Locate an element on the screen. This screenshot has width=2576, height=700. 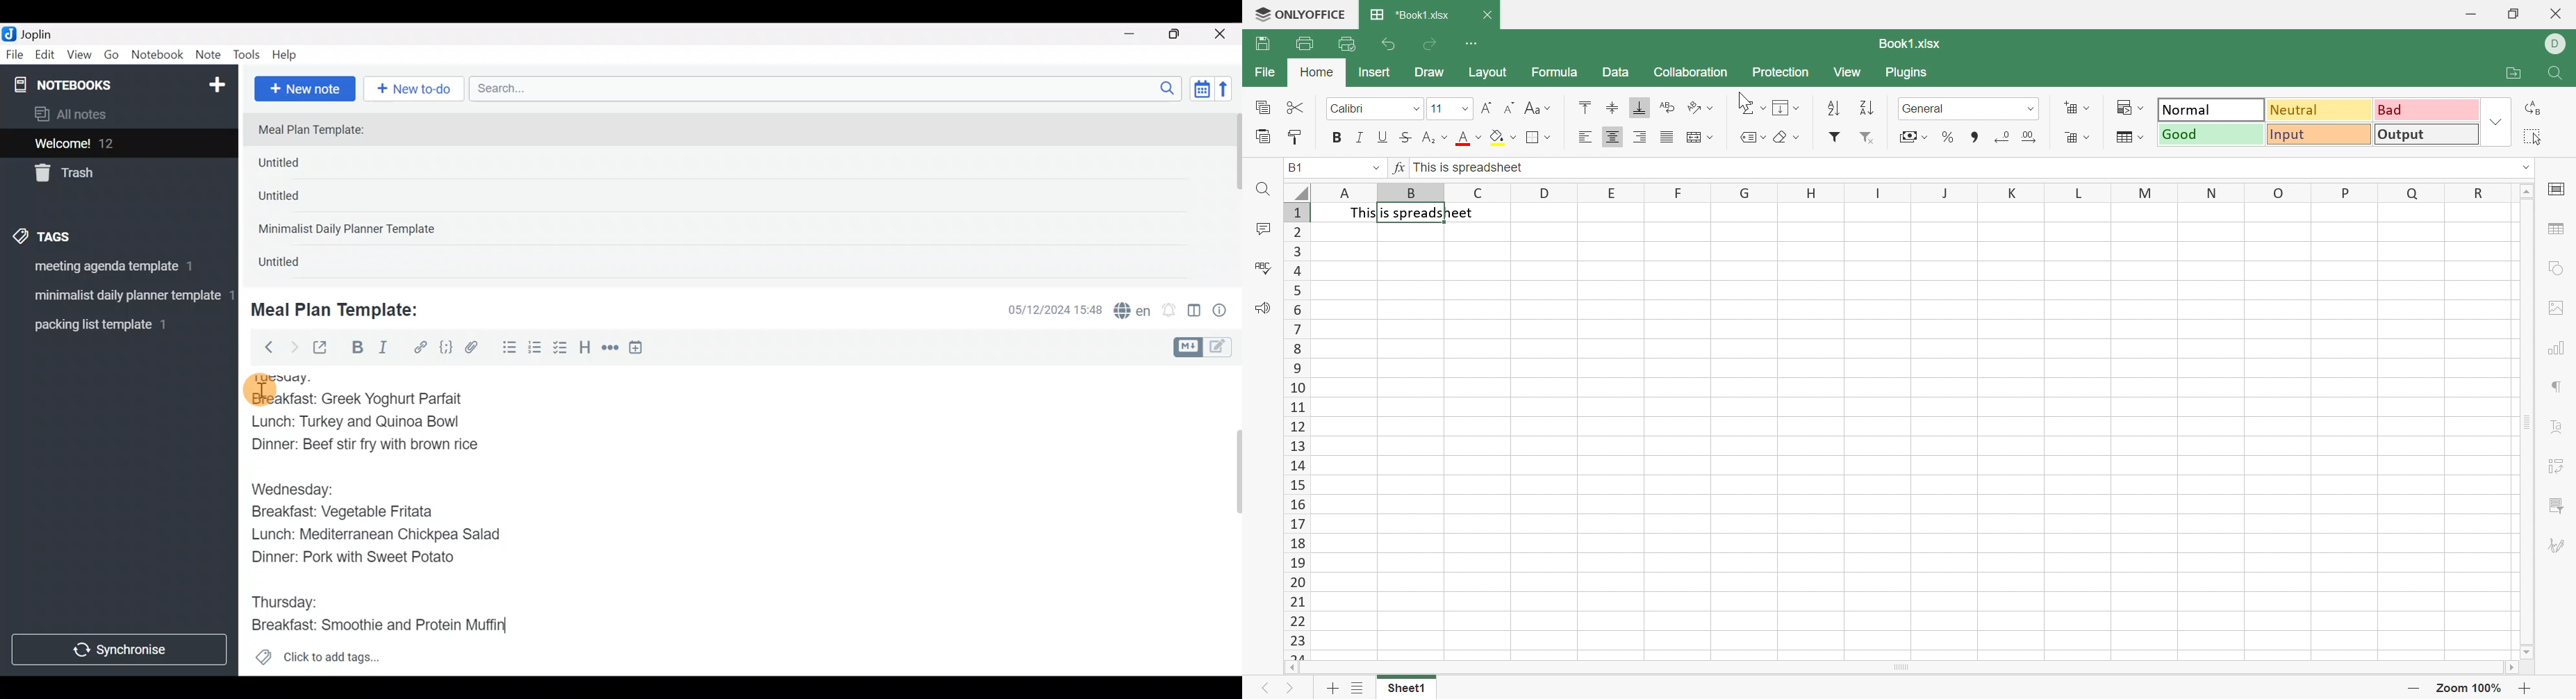
Forward is located at coordinates (294, 347).